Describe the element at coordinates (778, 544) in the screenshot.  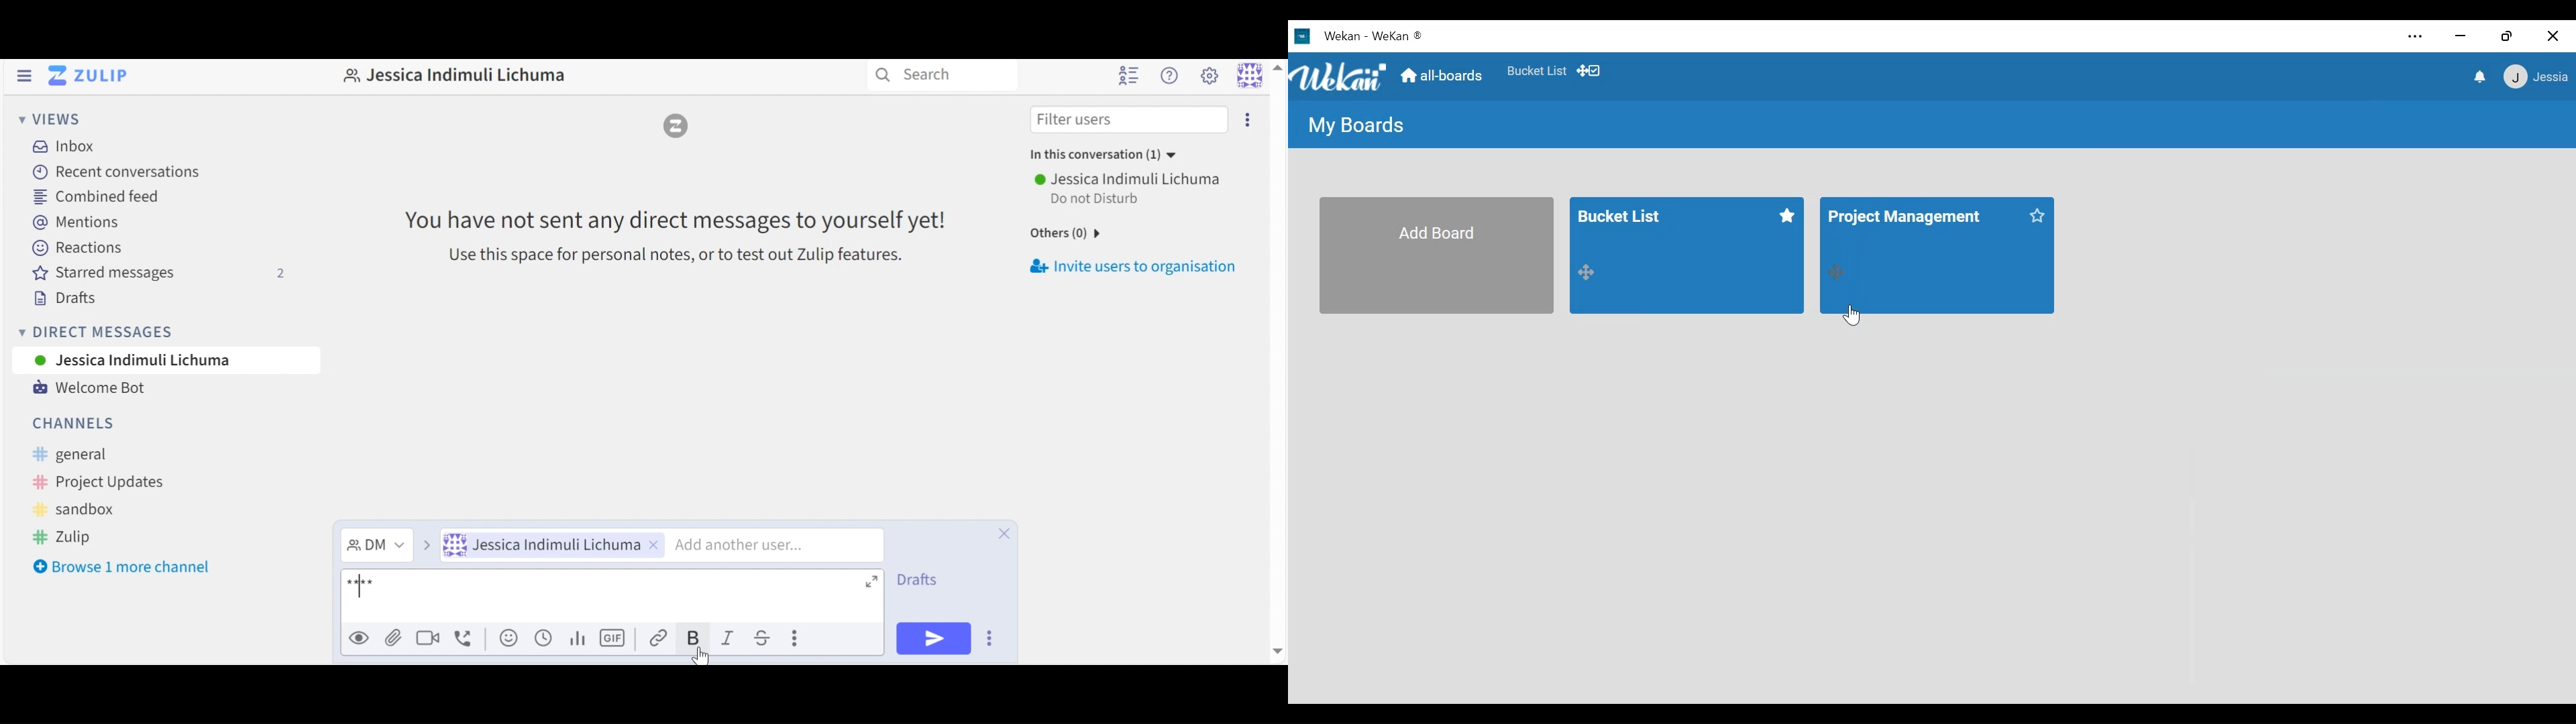
I see `Add another user` at that location.